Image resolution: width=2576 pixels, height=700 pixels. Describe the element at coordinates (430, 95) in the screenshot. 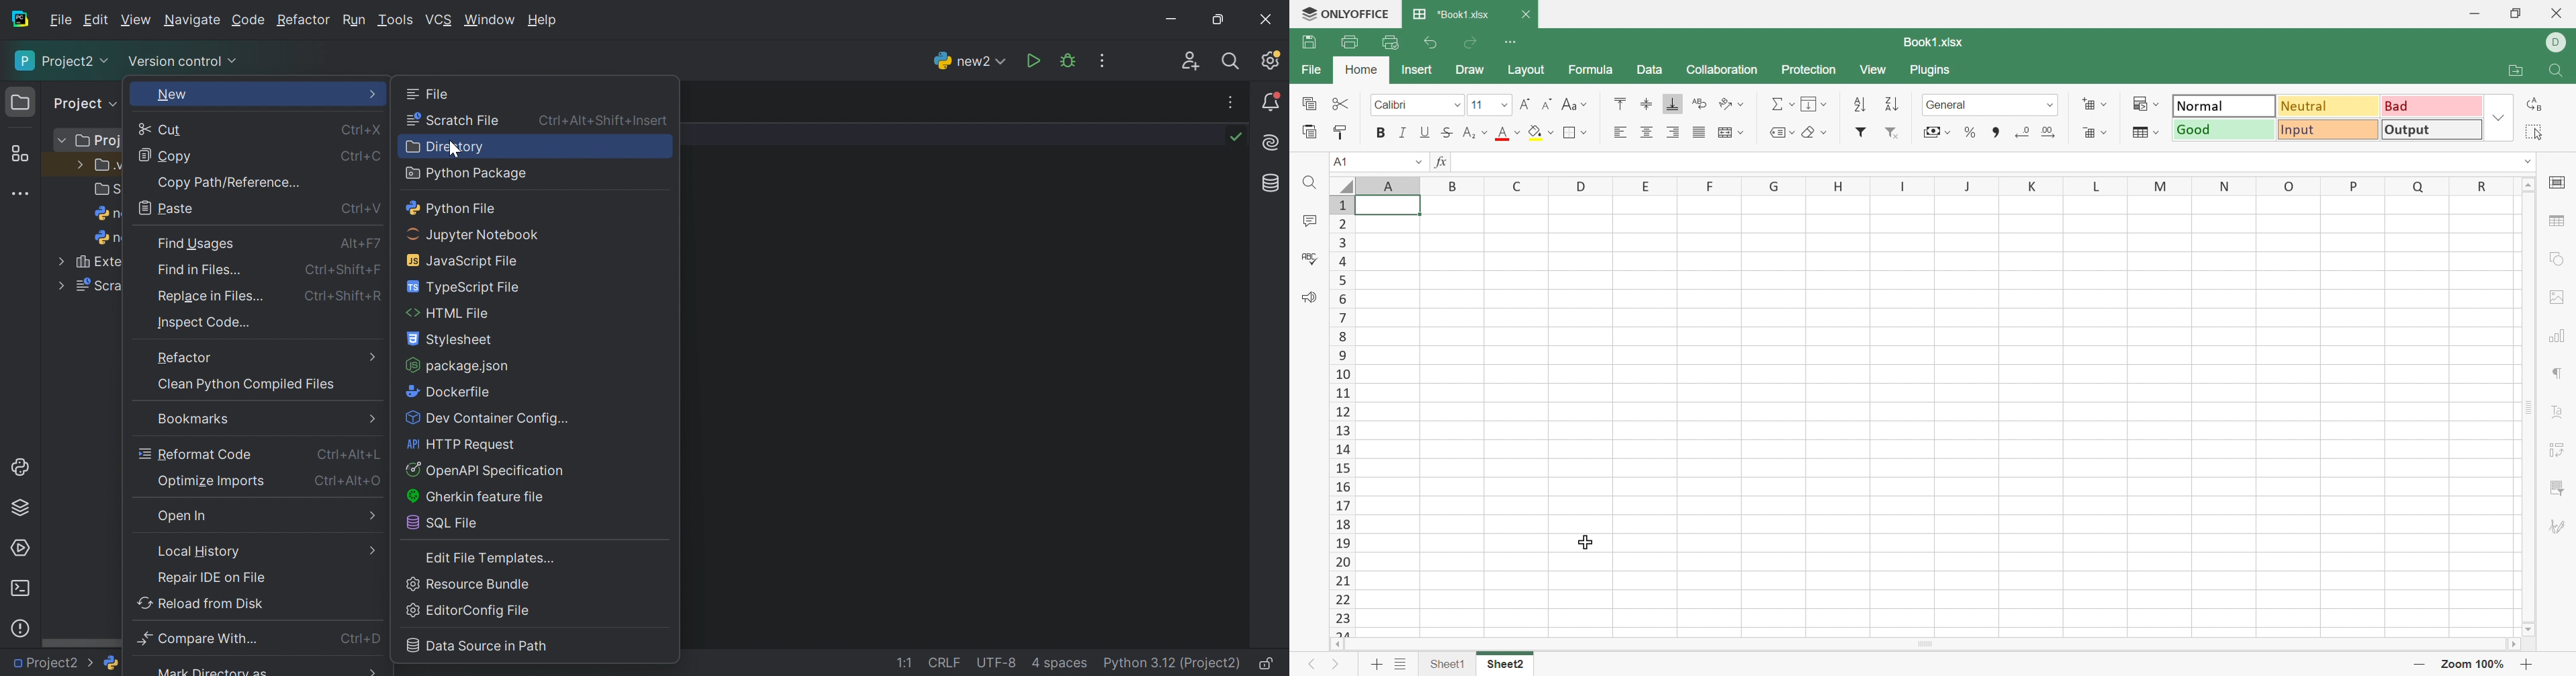

I see `File` at that location.